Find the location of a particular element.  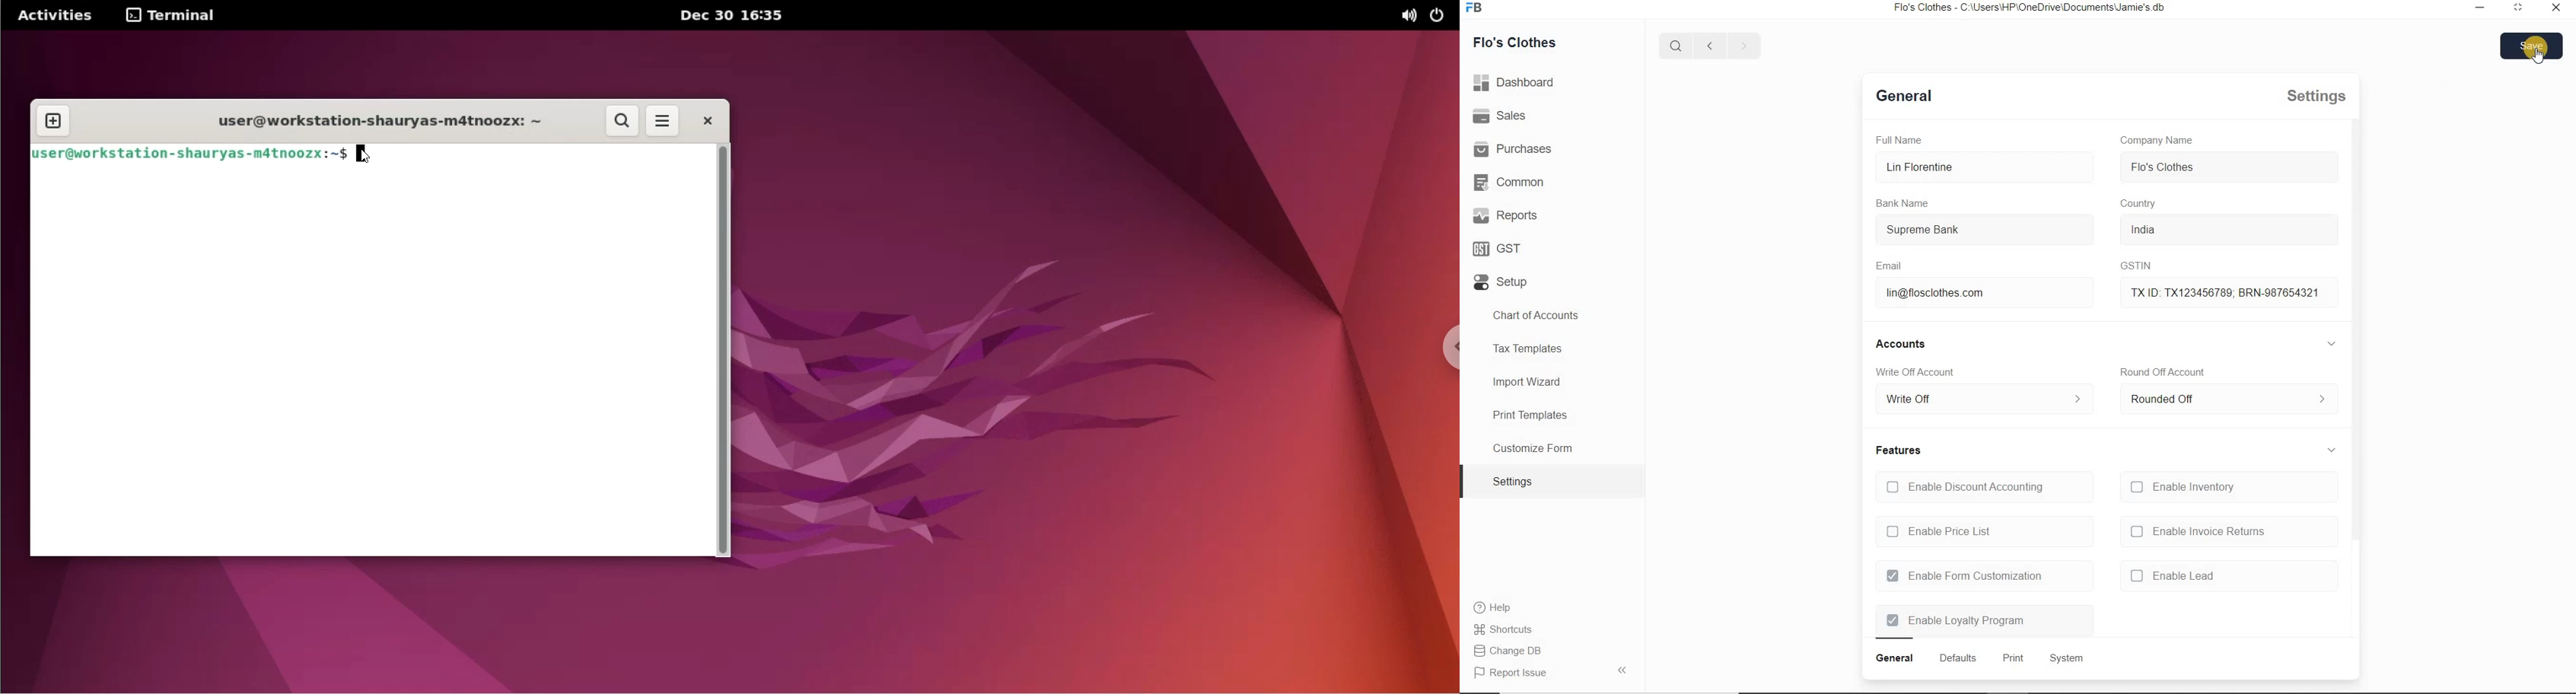

rounded off is located at coordinates (2225, 402).